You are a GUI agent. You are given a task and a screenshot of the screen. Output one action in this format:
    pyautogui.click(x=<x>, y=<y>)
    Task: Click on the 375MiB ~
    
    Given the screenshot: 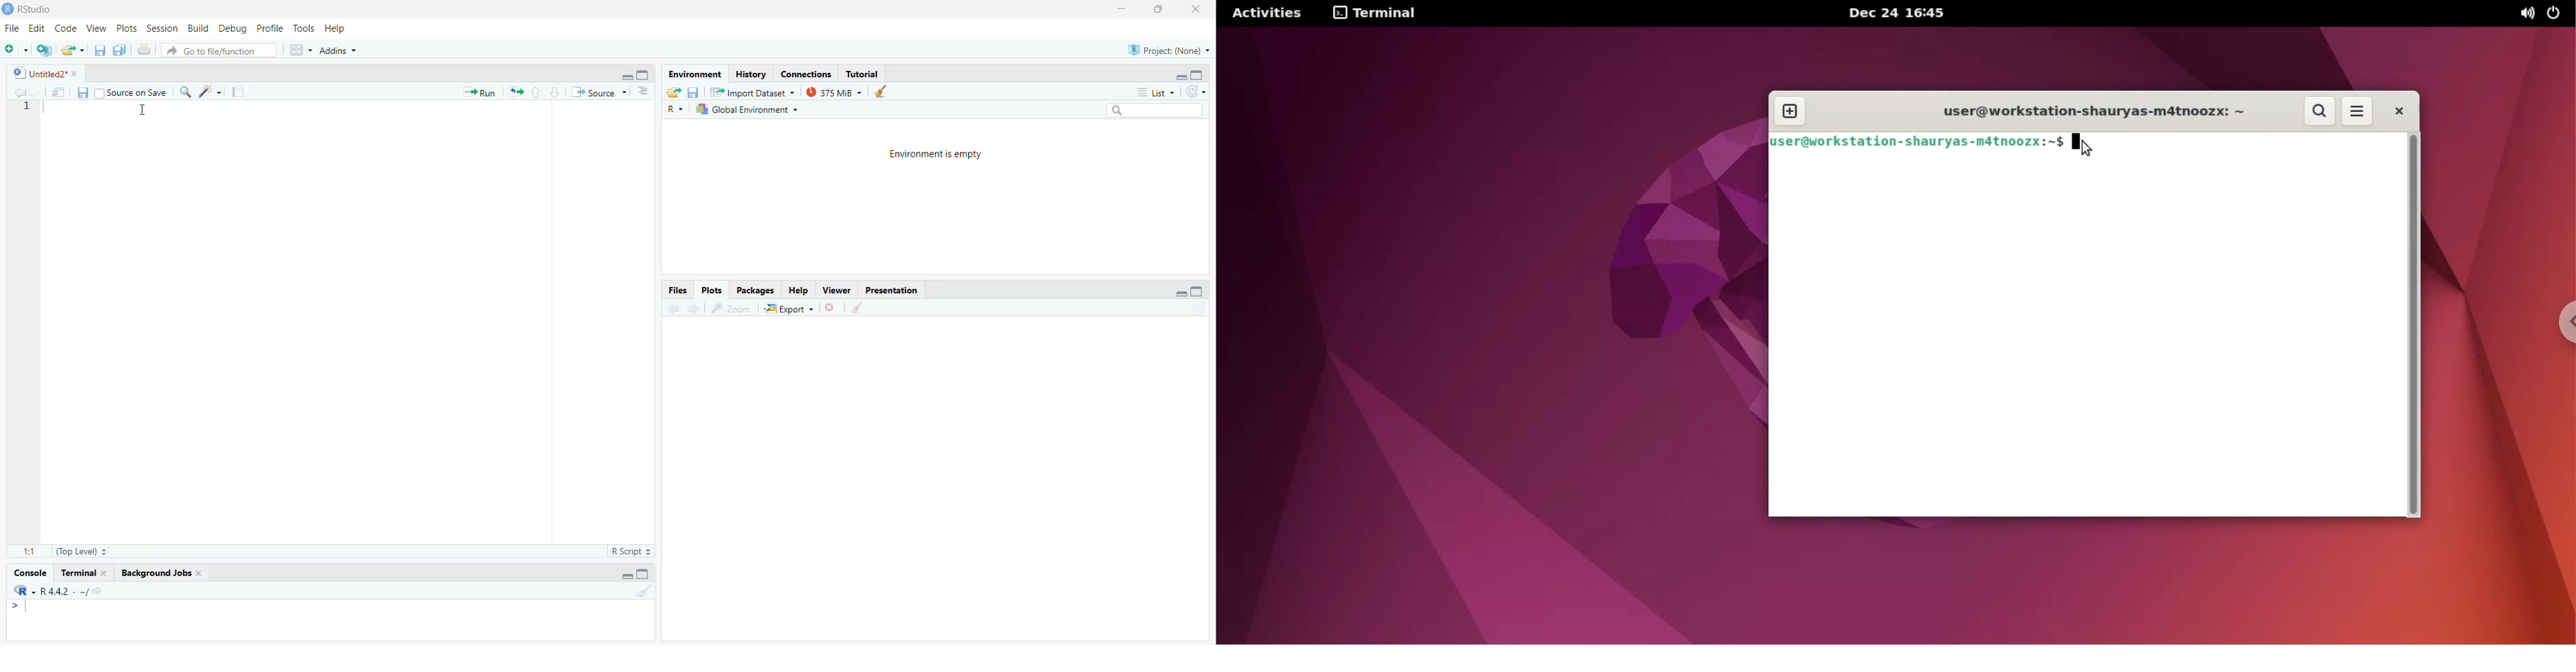 What is the action you would take?
    pyautogui.click(x=835, y=92)
    